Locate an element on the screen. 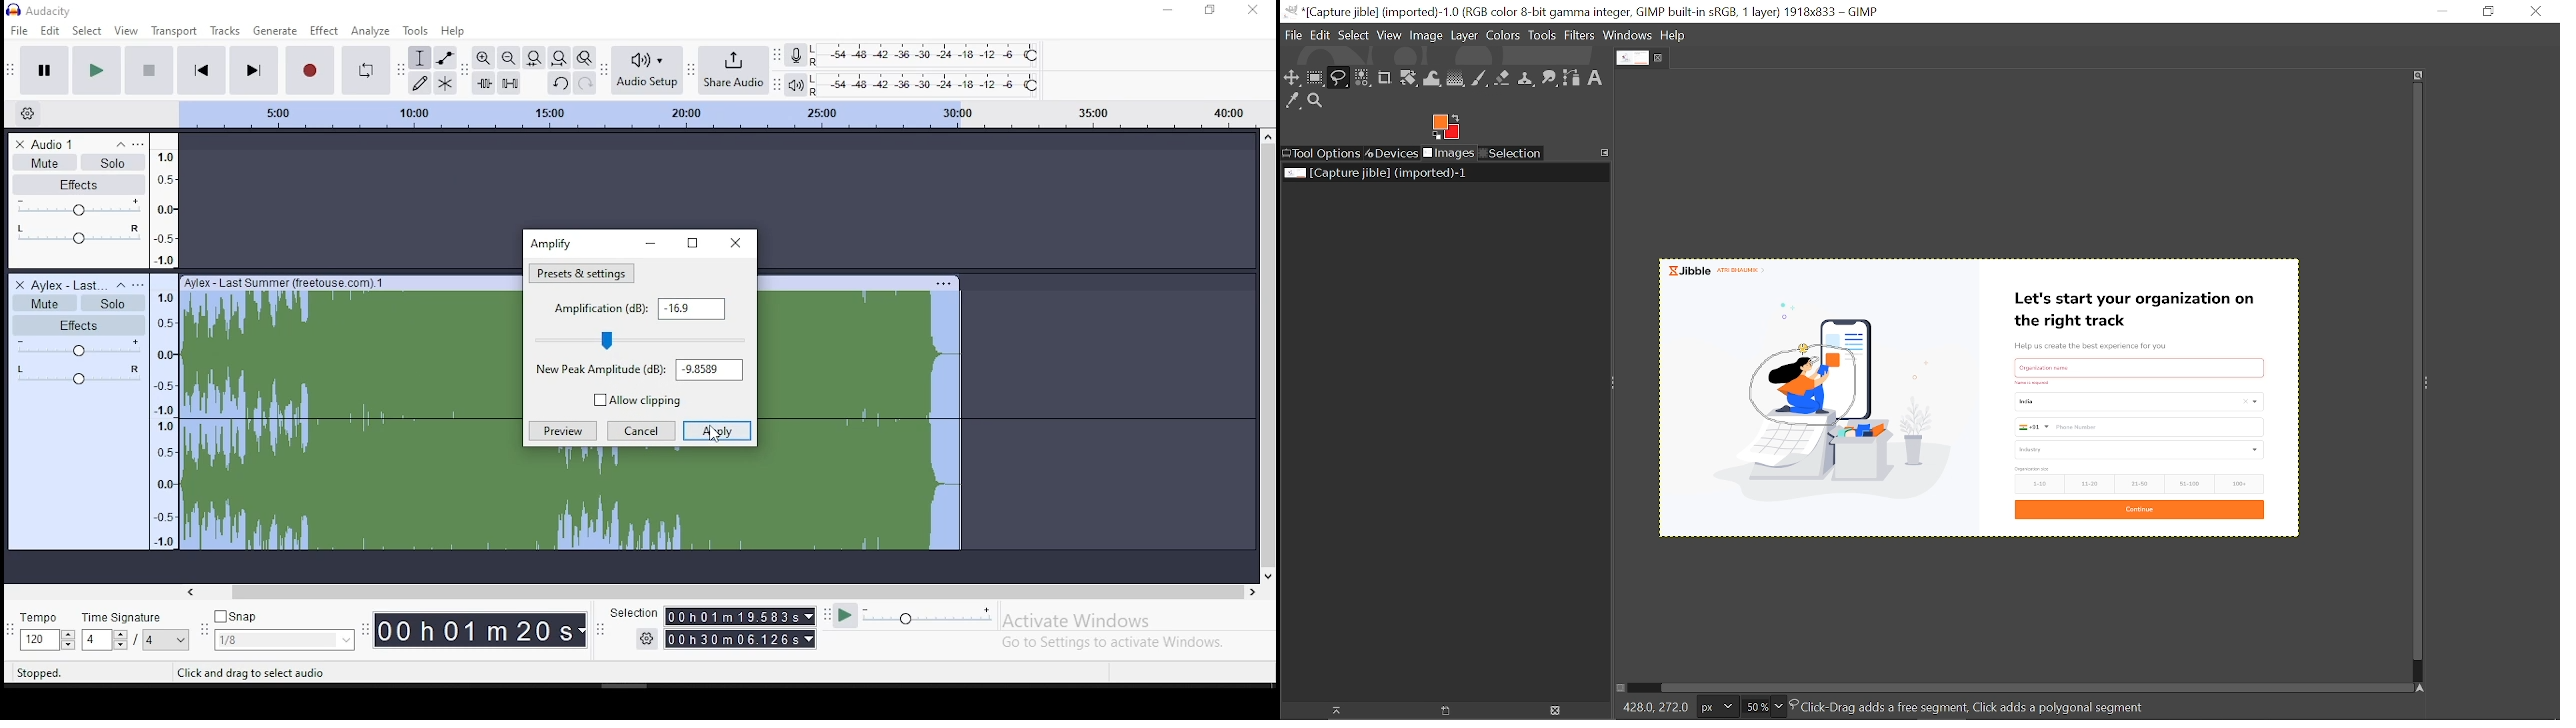 The width and height of the screenshot is (2576, 728). close window is located at coordinates (1254, 12).